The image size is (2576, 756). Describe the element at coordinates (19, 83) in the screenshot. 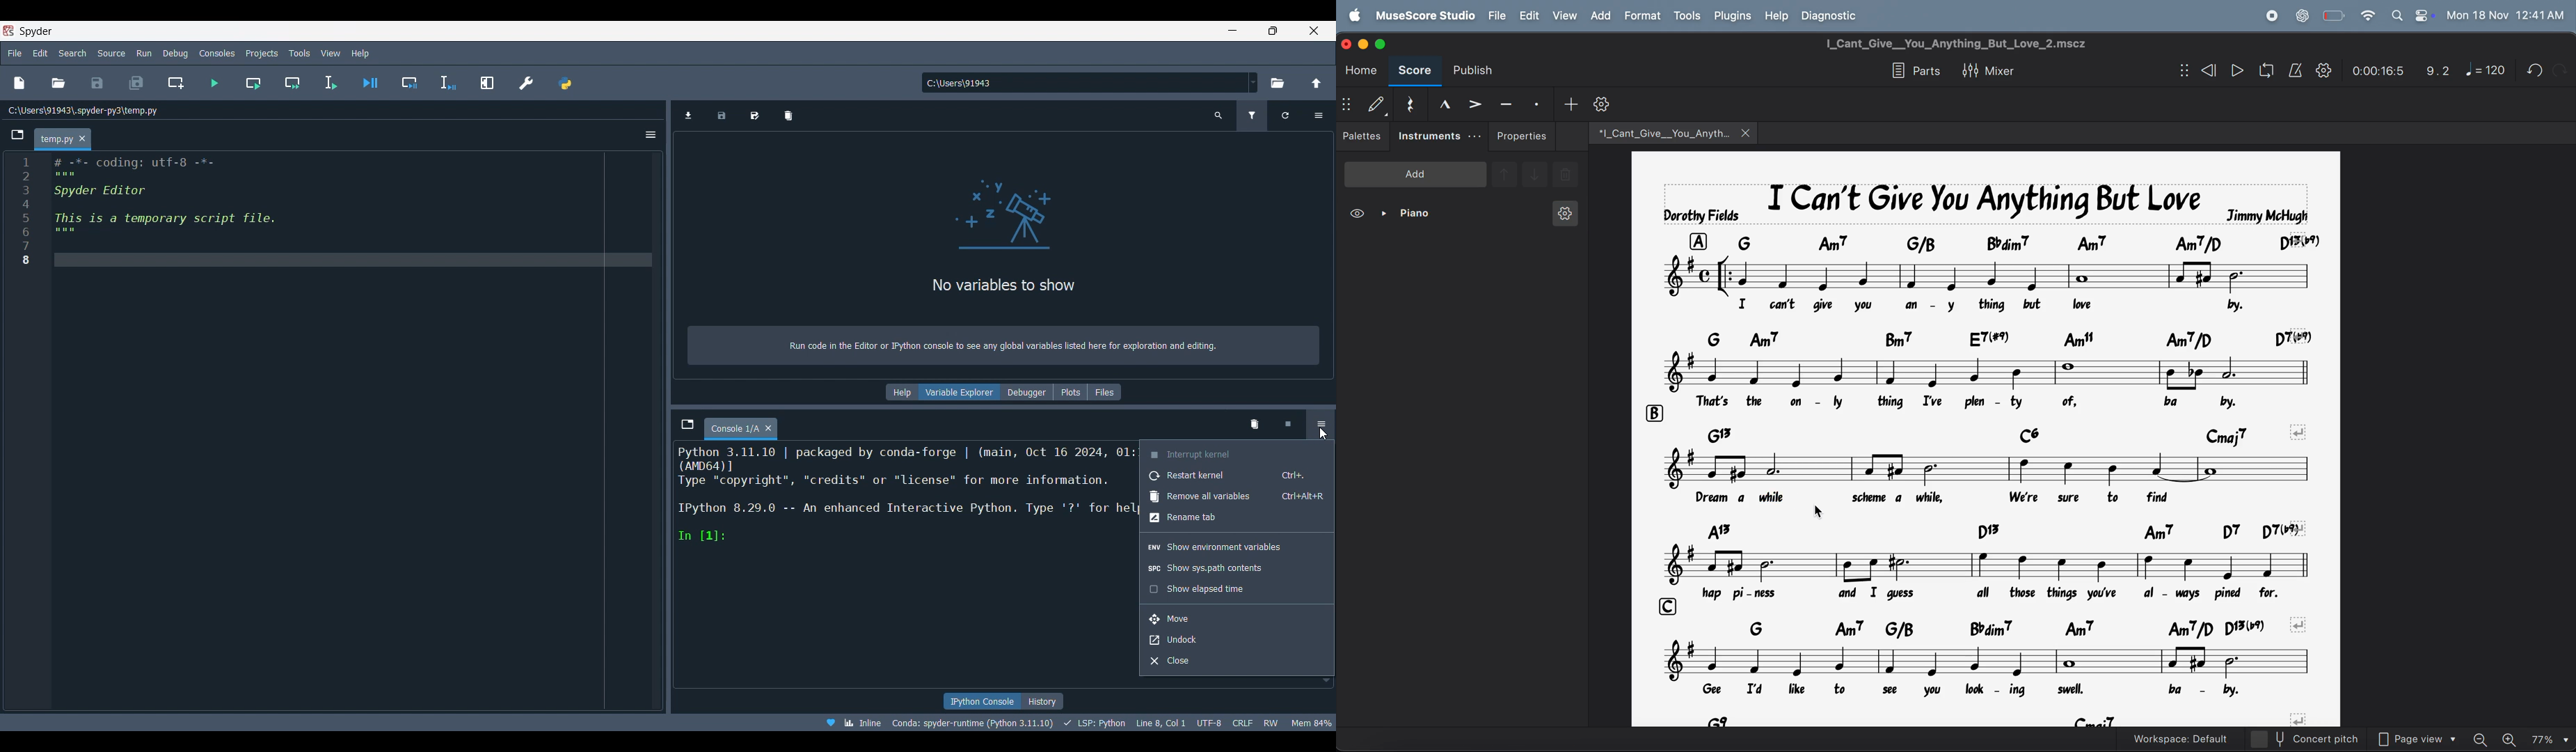

I see `New file` at that location.